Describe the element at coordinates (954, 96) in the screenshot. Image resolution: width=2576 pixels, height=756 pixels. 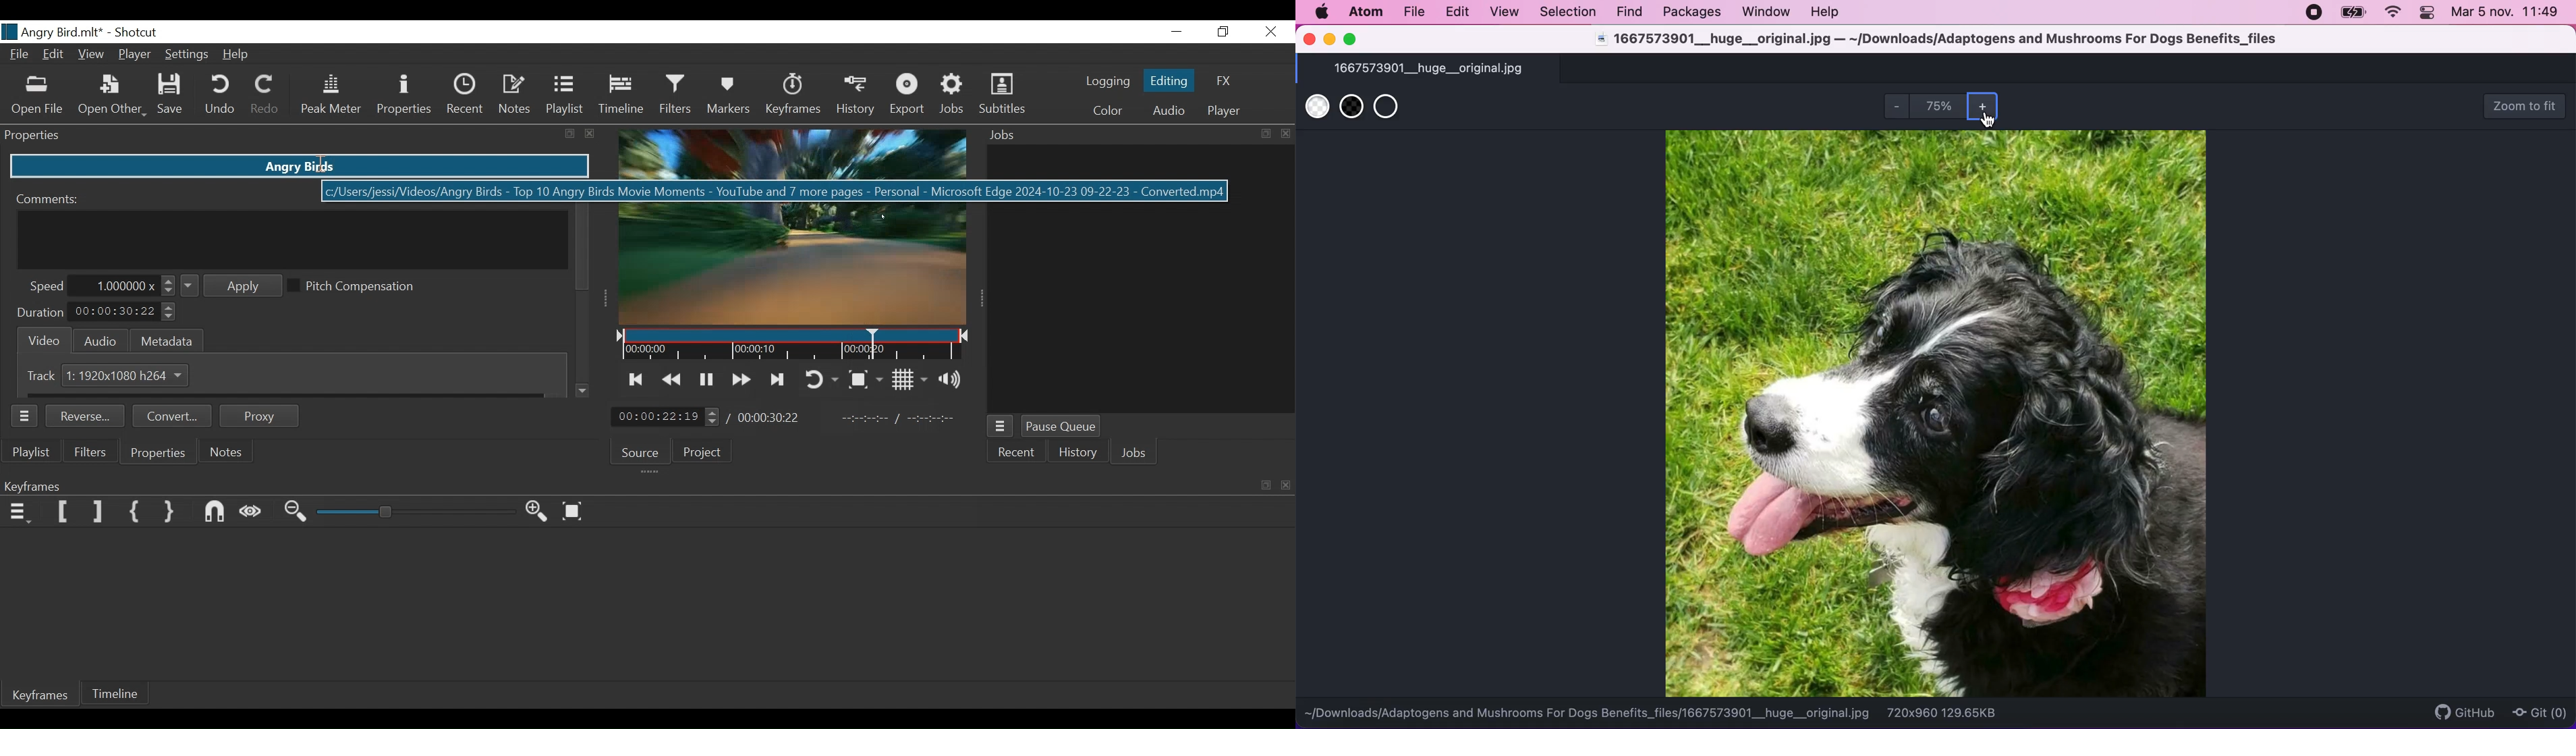
I see `Jobs` at that location.